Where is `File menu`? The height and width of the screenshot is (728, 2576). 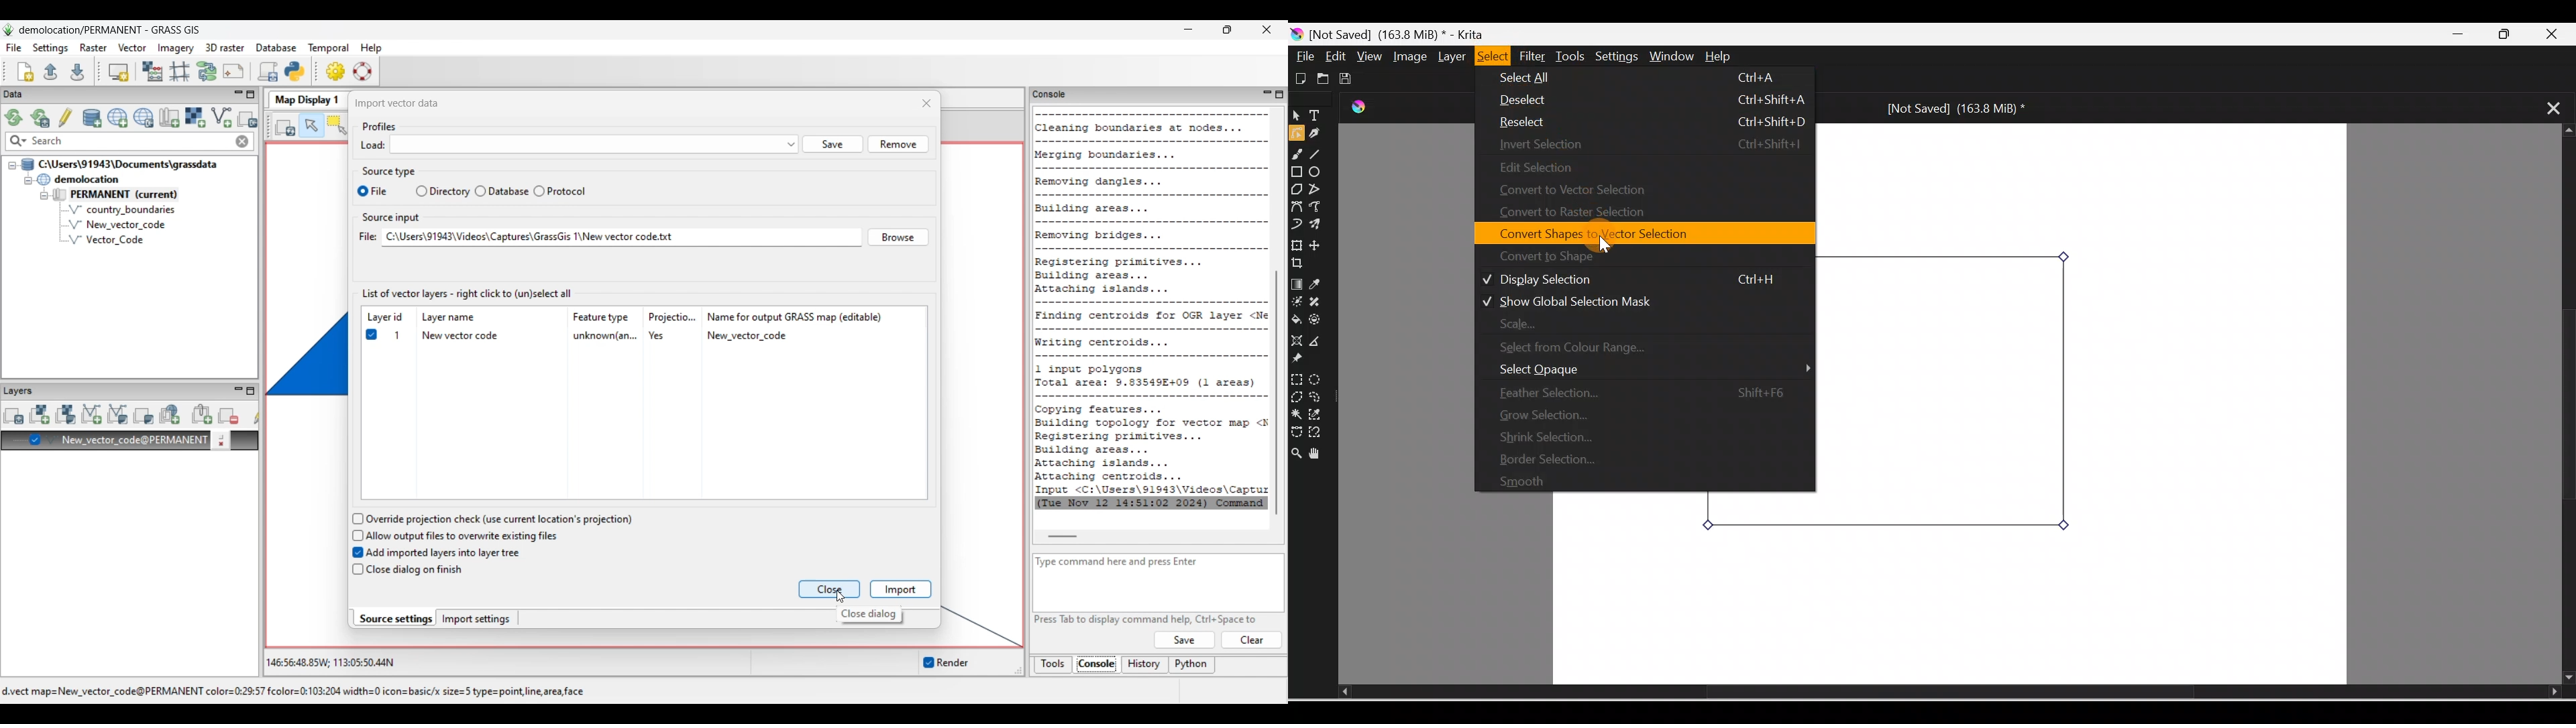 File menu is located at coordinates (14, 48).